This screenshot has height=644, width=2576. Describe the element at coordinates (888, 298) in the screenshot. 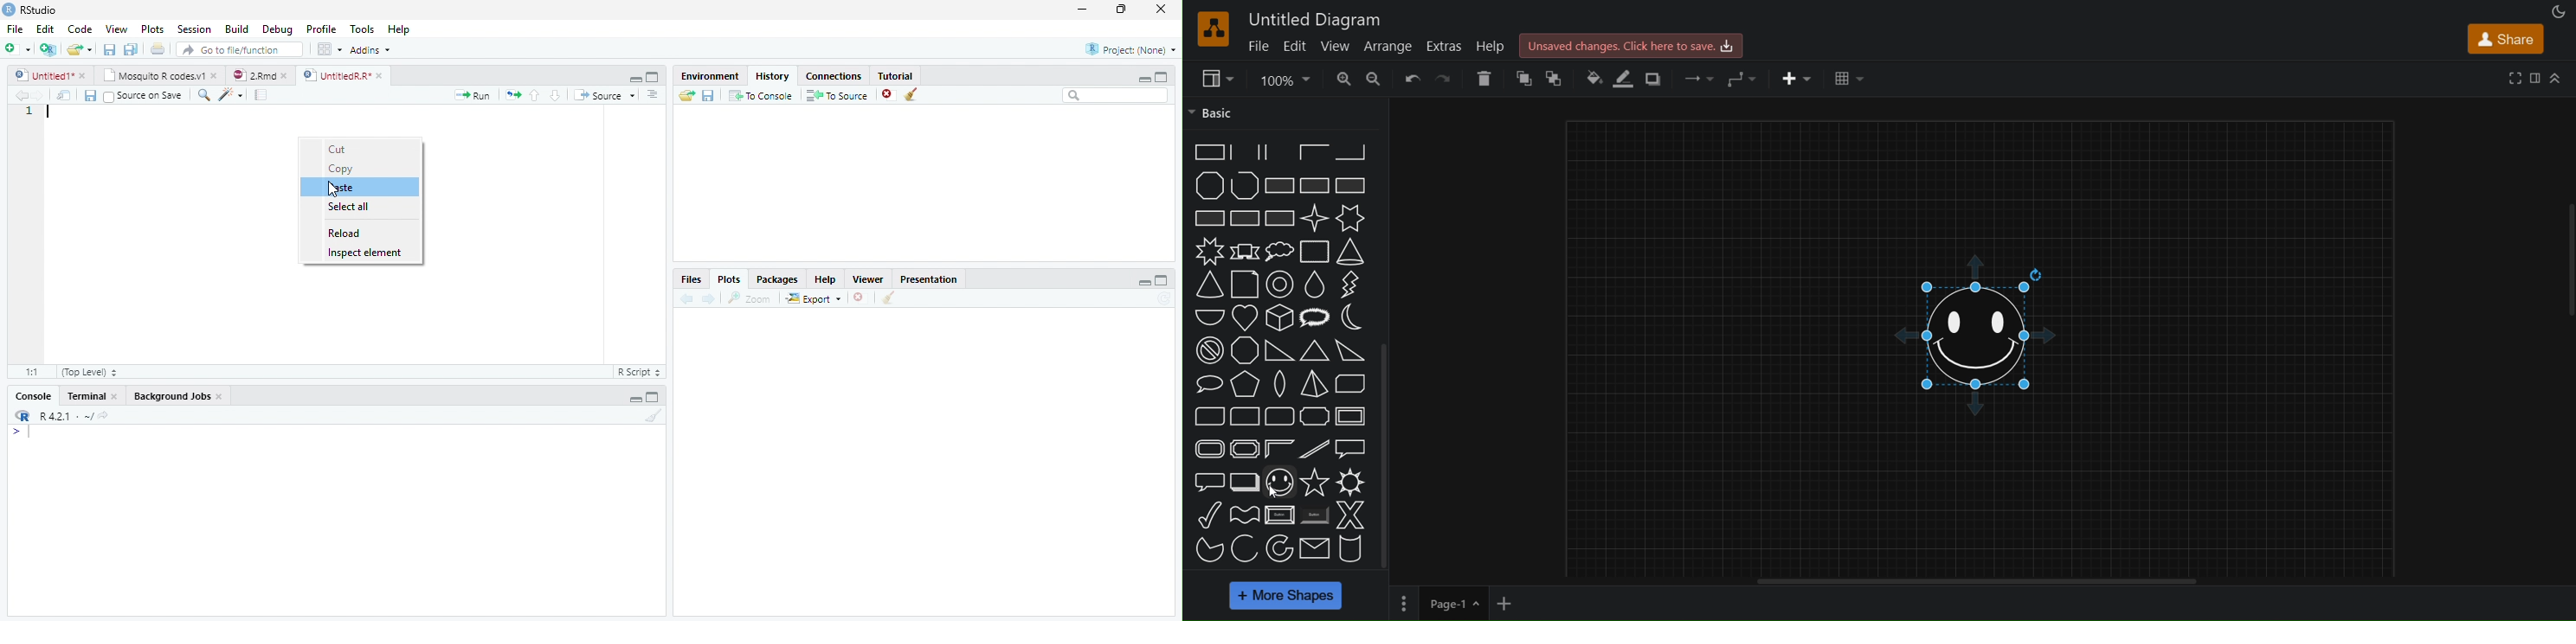

I see `Clean` at that location.